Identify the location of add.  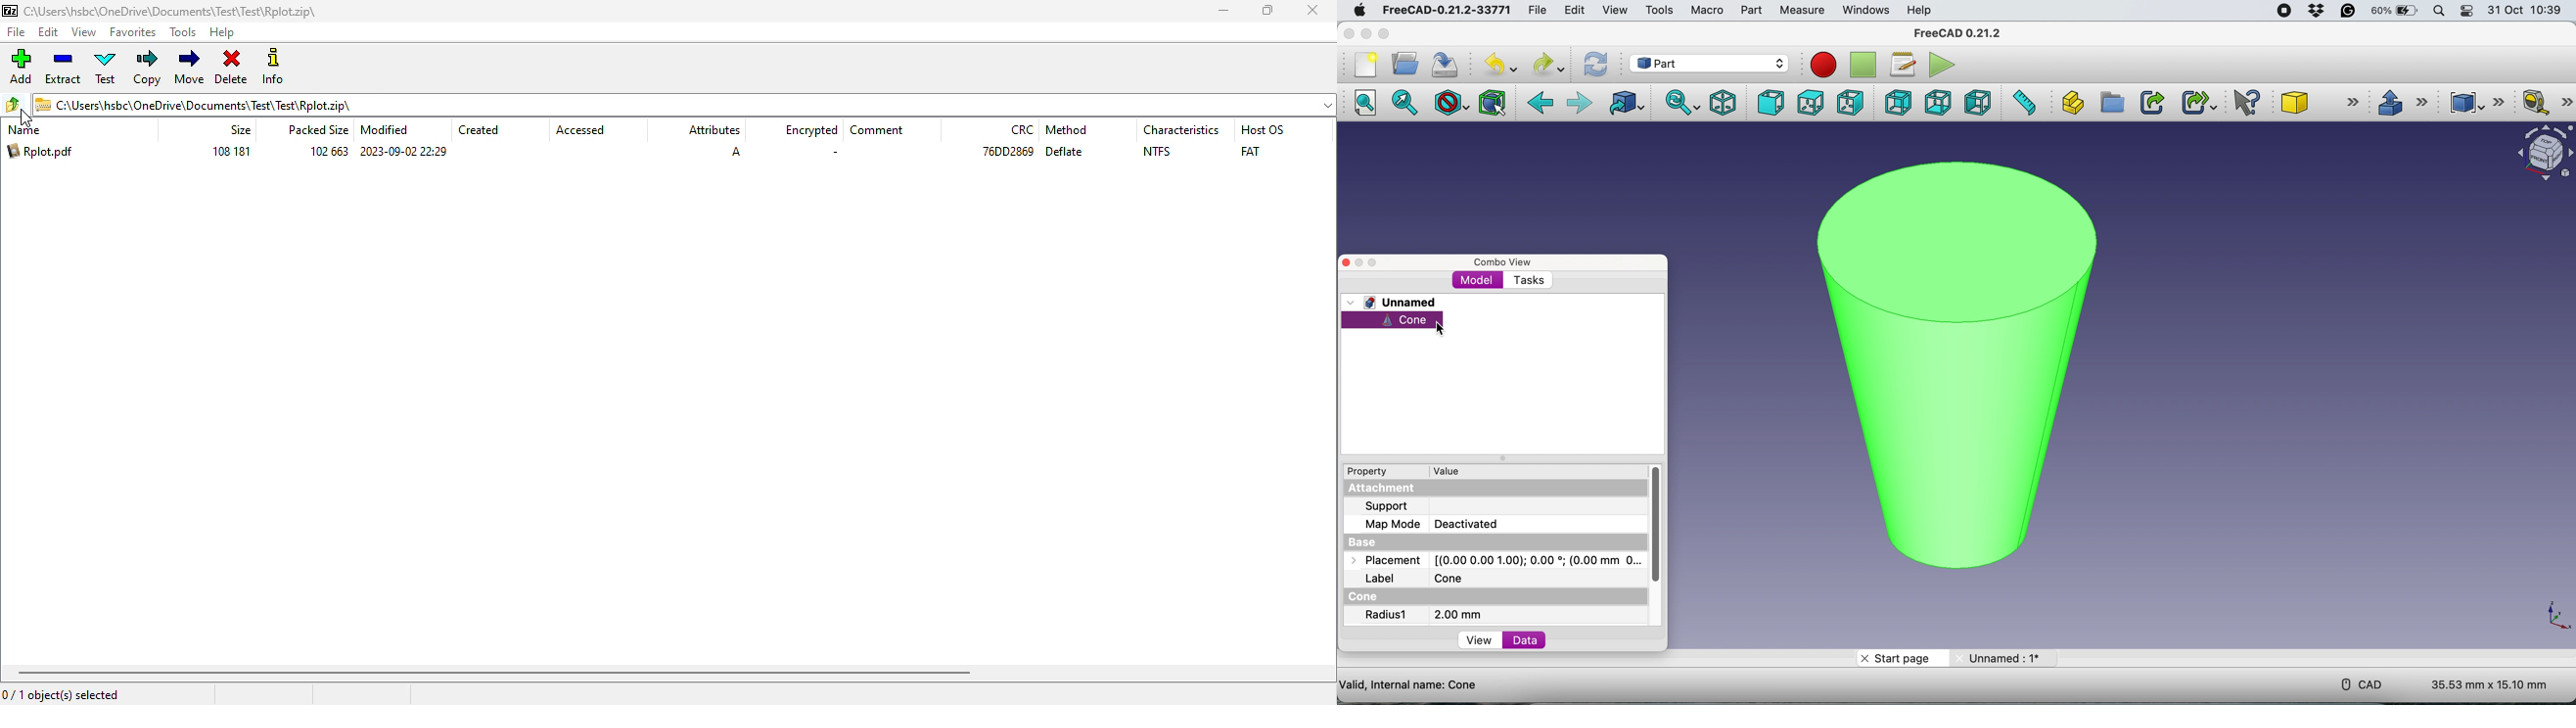
(20, 66).